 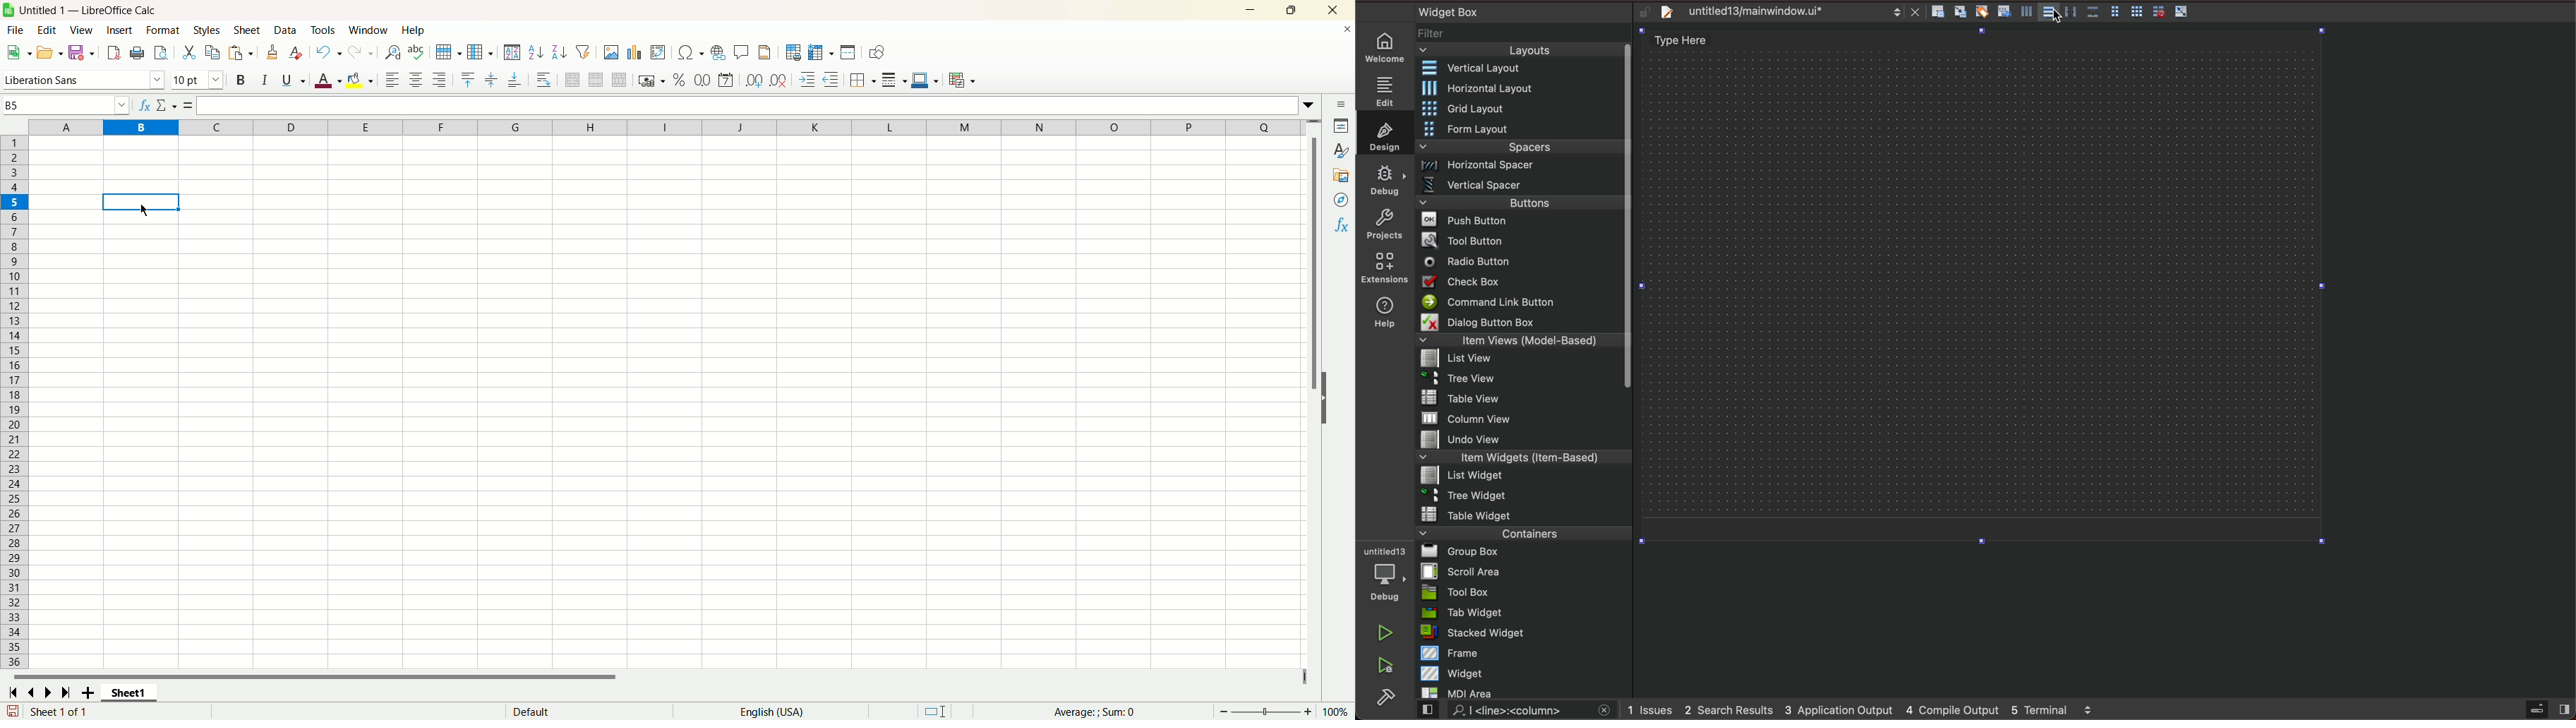 I want to click on expand formula bar, so click(x=1310, y=104).